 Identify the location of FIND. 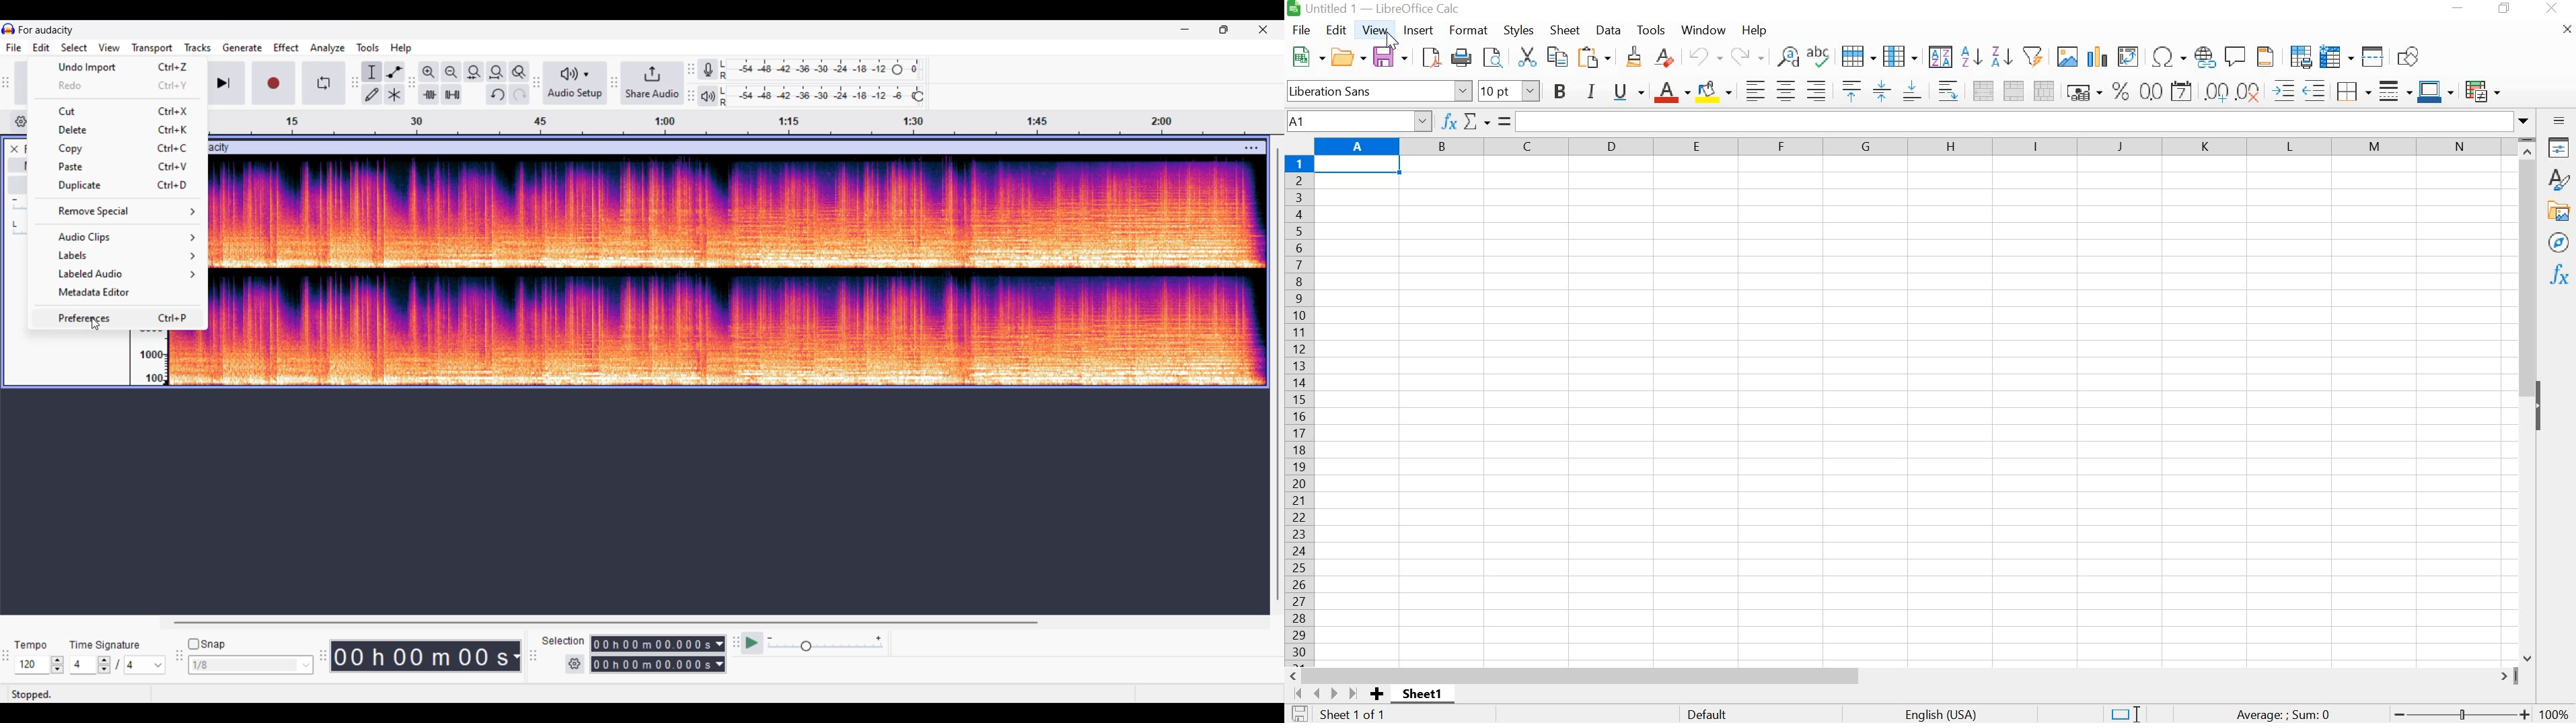
(1494, 59).